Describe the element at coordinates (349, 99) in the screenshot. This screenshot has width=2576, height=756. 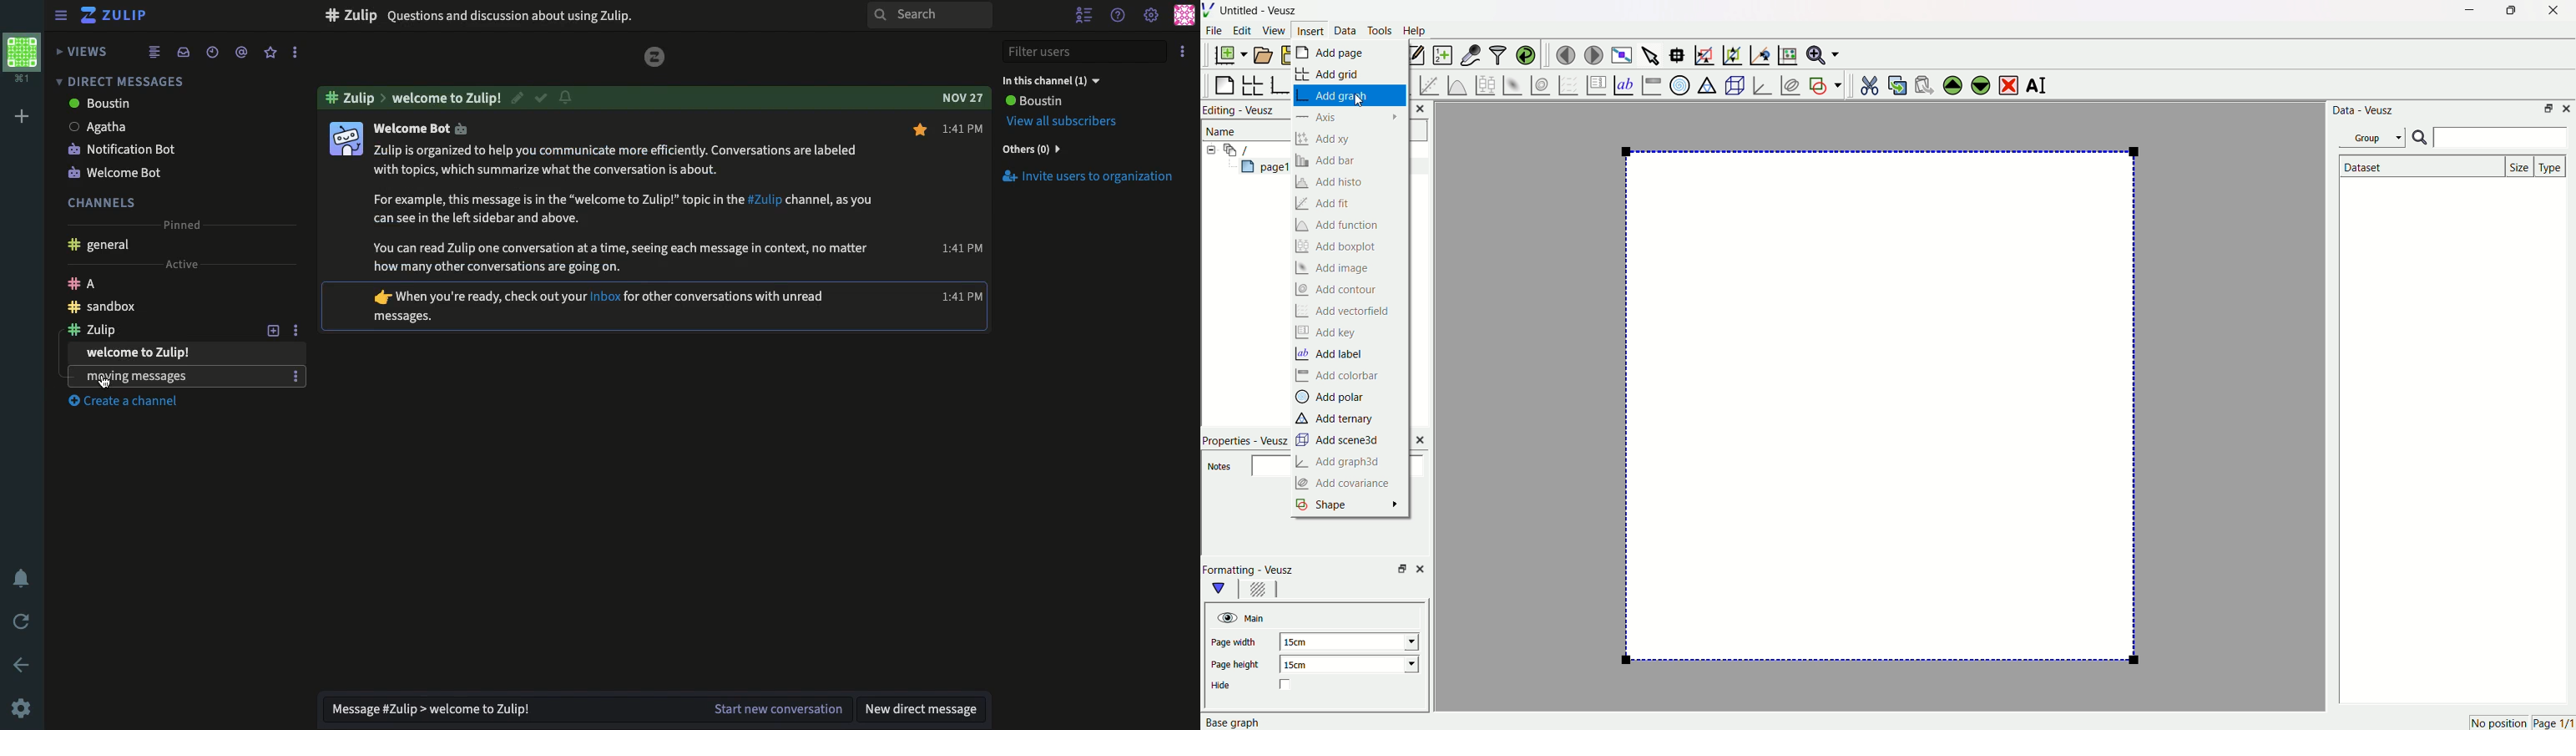
I see `#zulip` at that location.